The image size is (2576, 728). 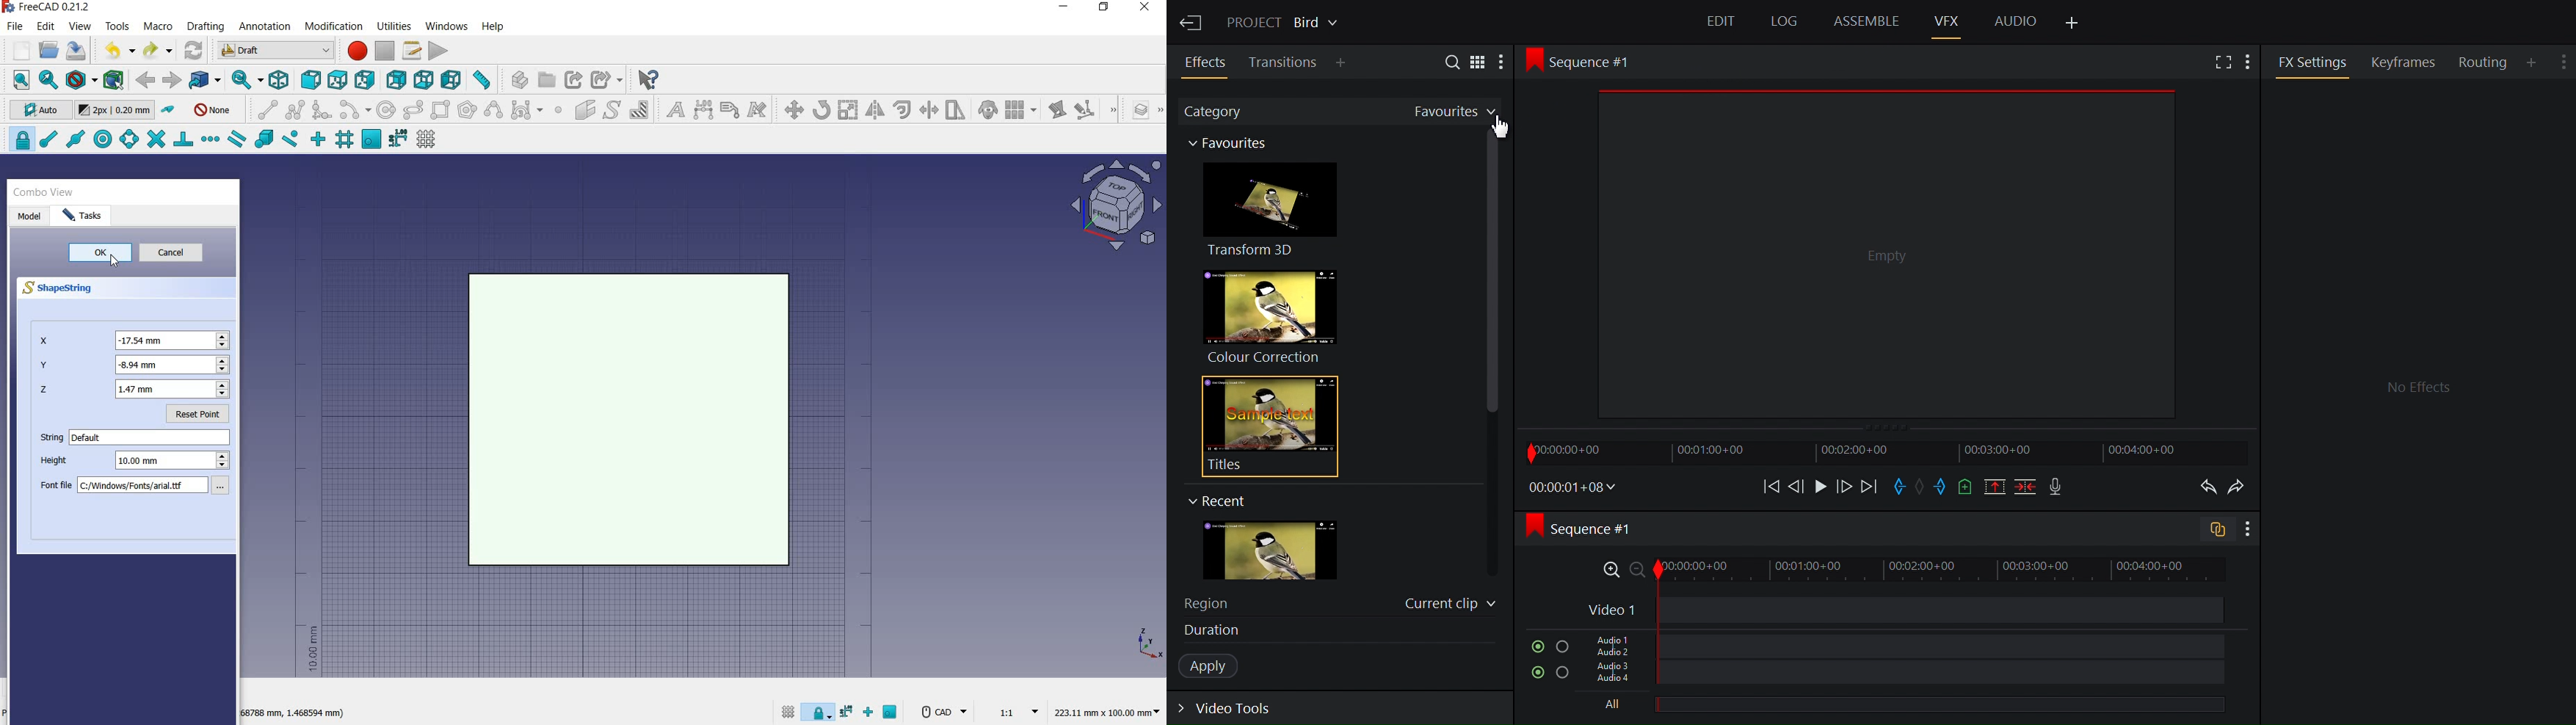 What do you see at coordinates (413, 51) in the screenshot?
I see `macros` at bounding box center [413, 51].